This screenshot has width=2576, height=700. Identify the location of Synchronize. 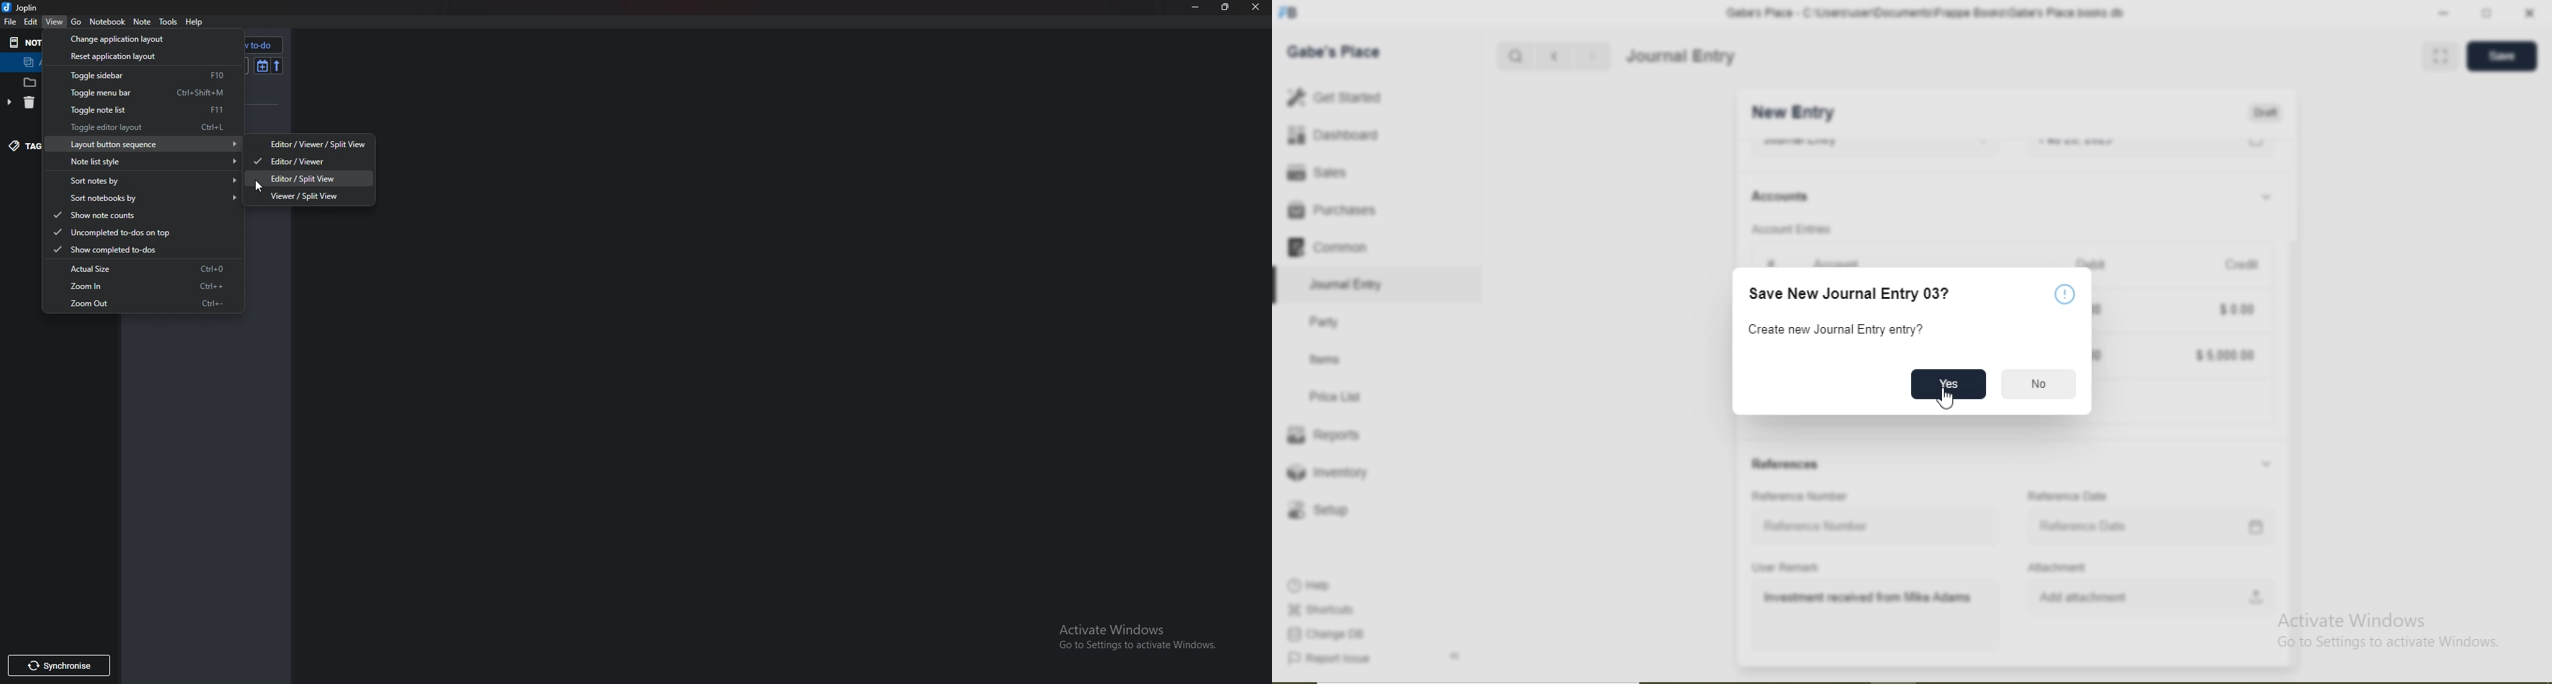
(57, 666).